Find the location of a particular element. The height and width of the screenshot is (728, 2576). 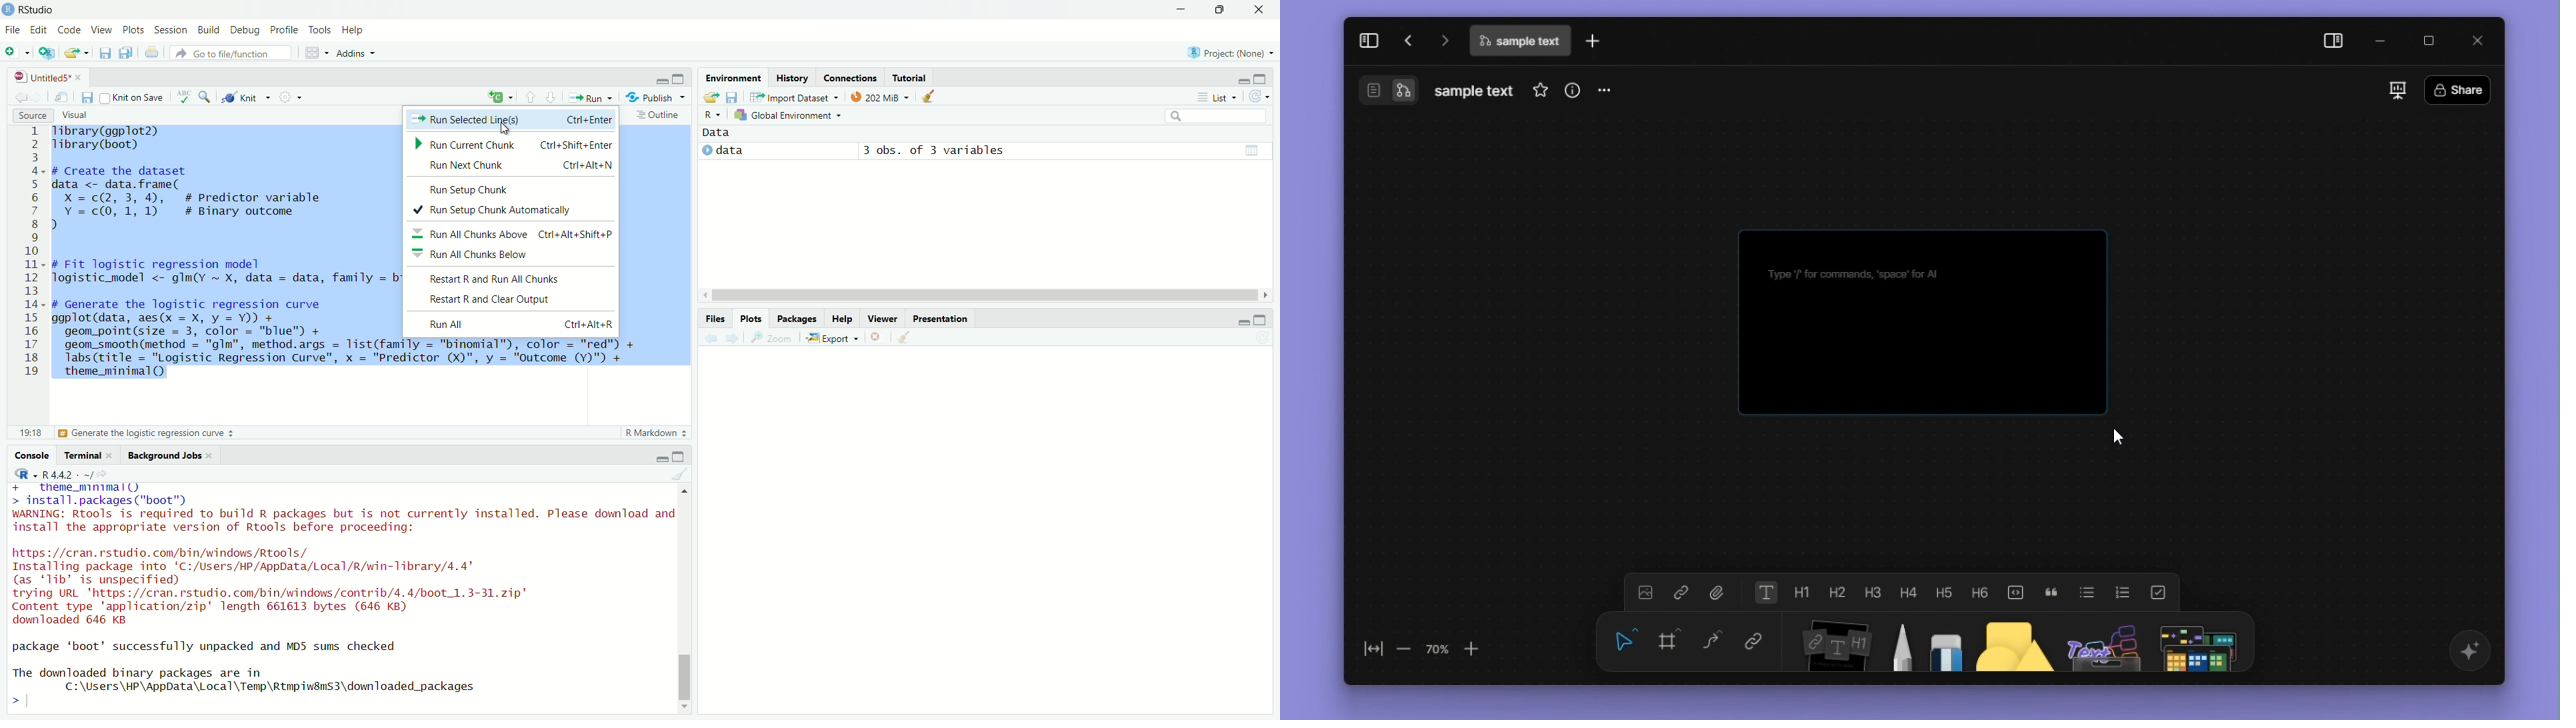

close is located at coordinates (1258, 10).